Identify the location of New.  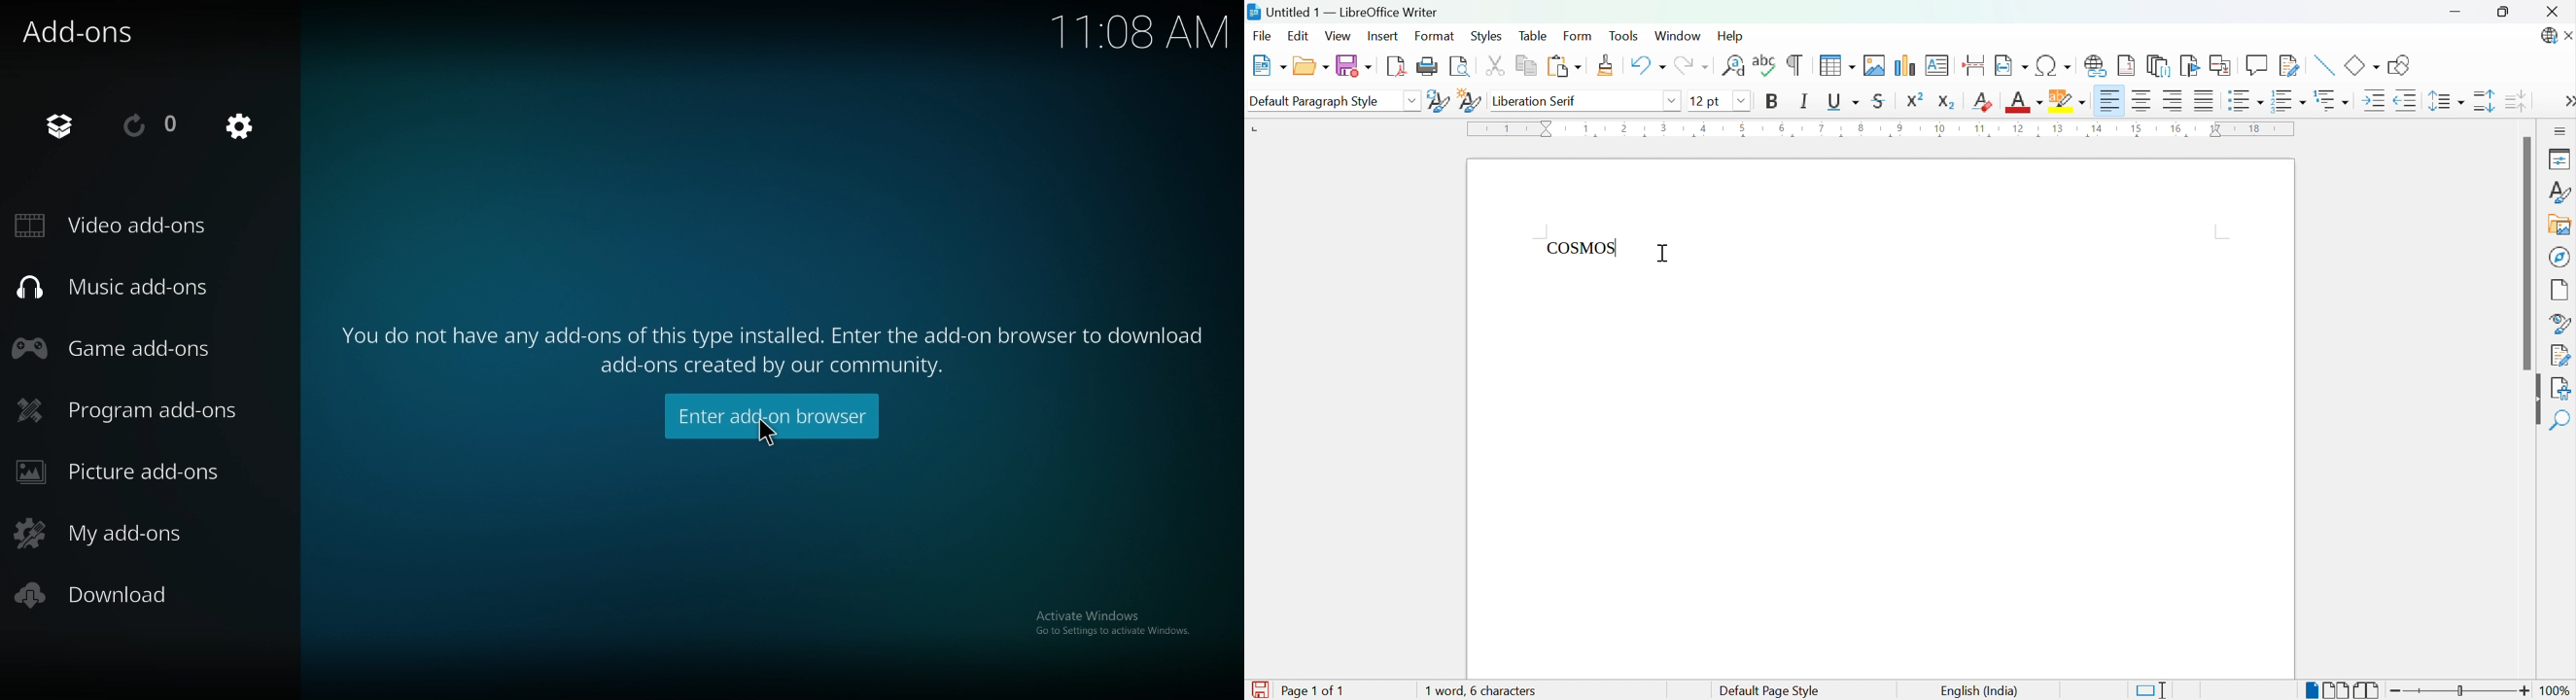
(1269, 66).